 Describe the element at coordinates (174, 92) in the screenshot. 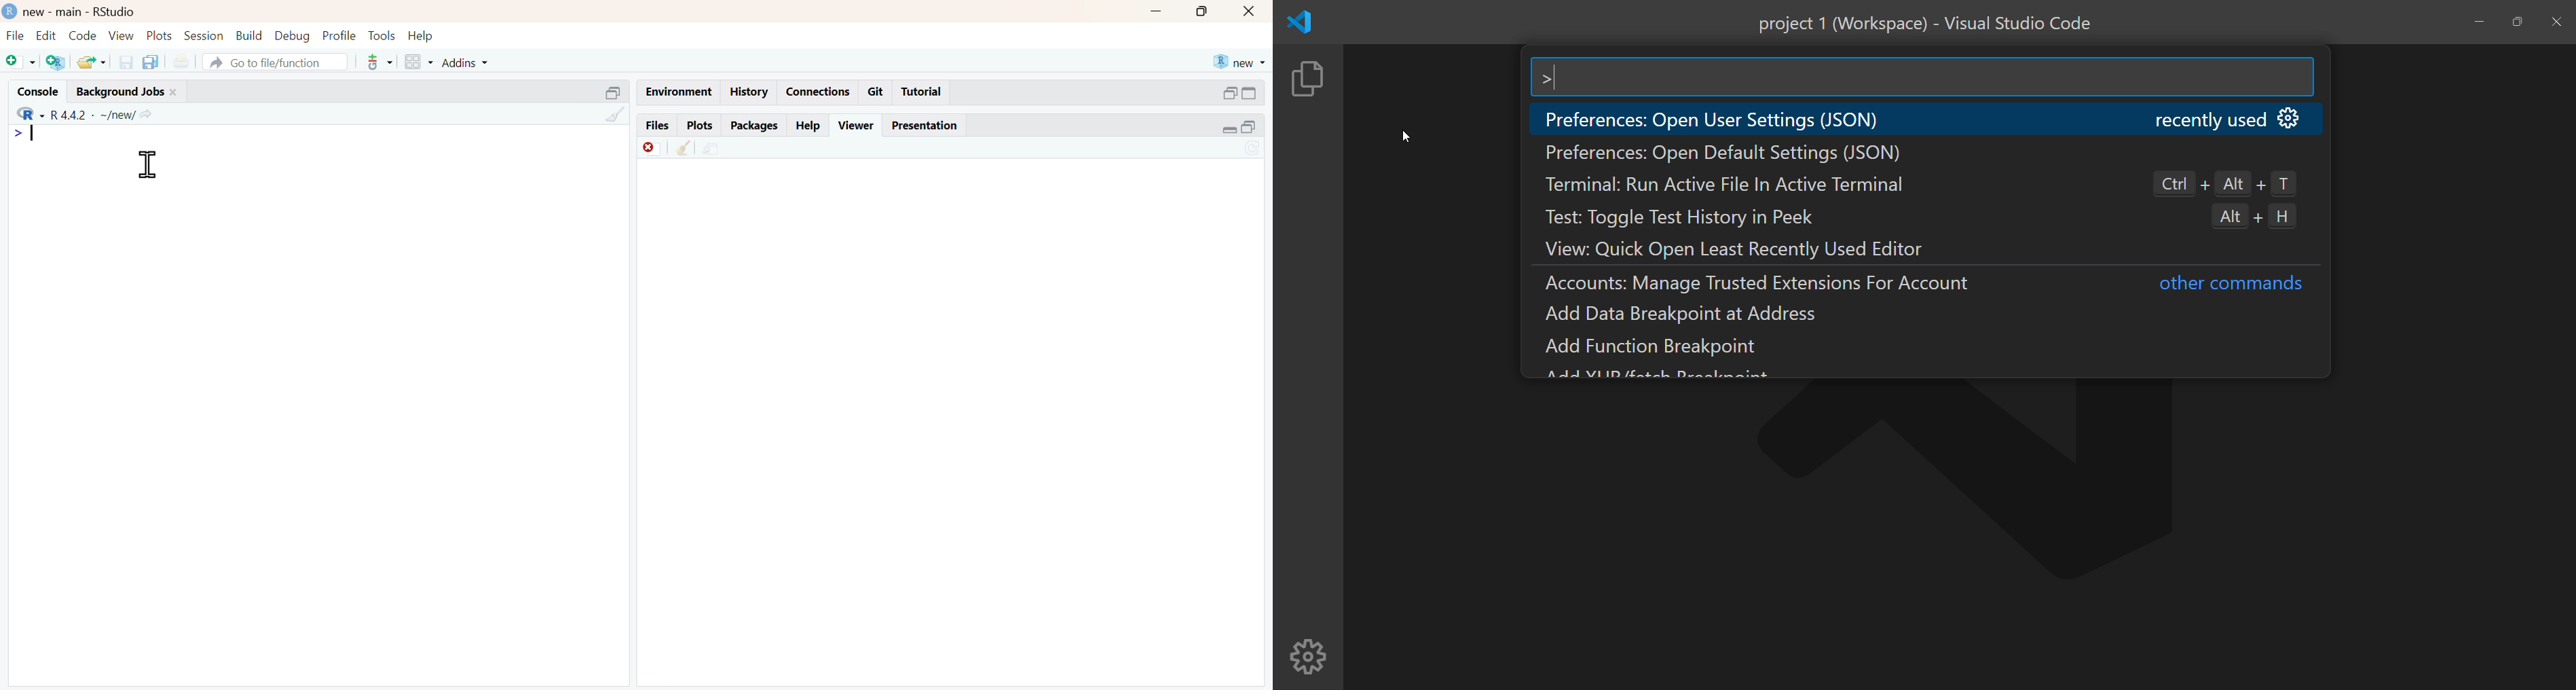

I see `close` at that location.